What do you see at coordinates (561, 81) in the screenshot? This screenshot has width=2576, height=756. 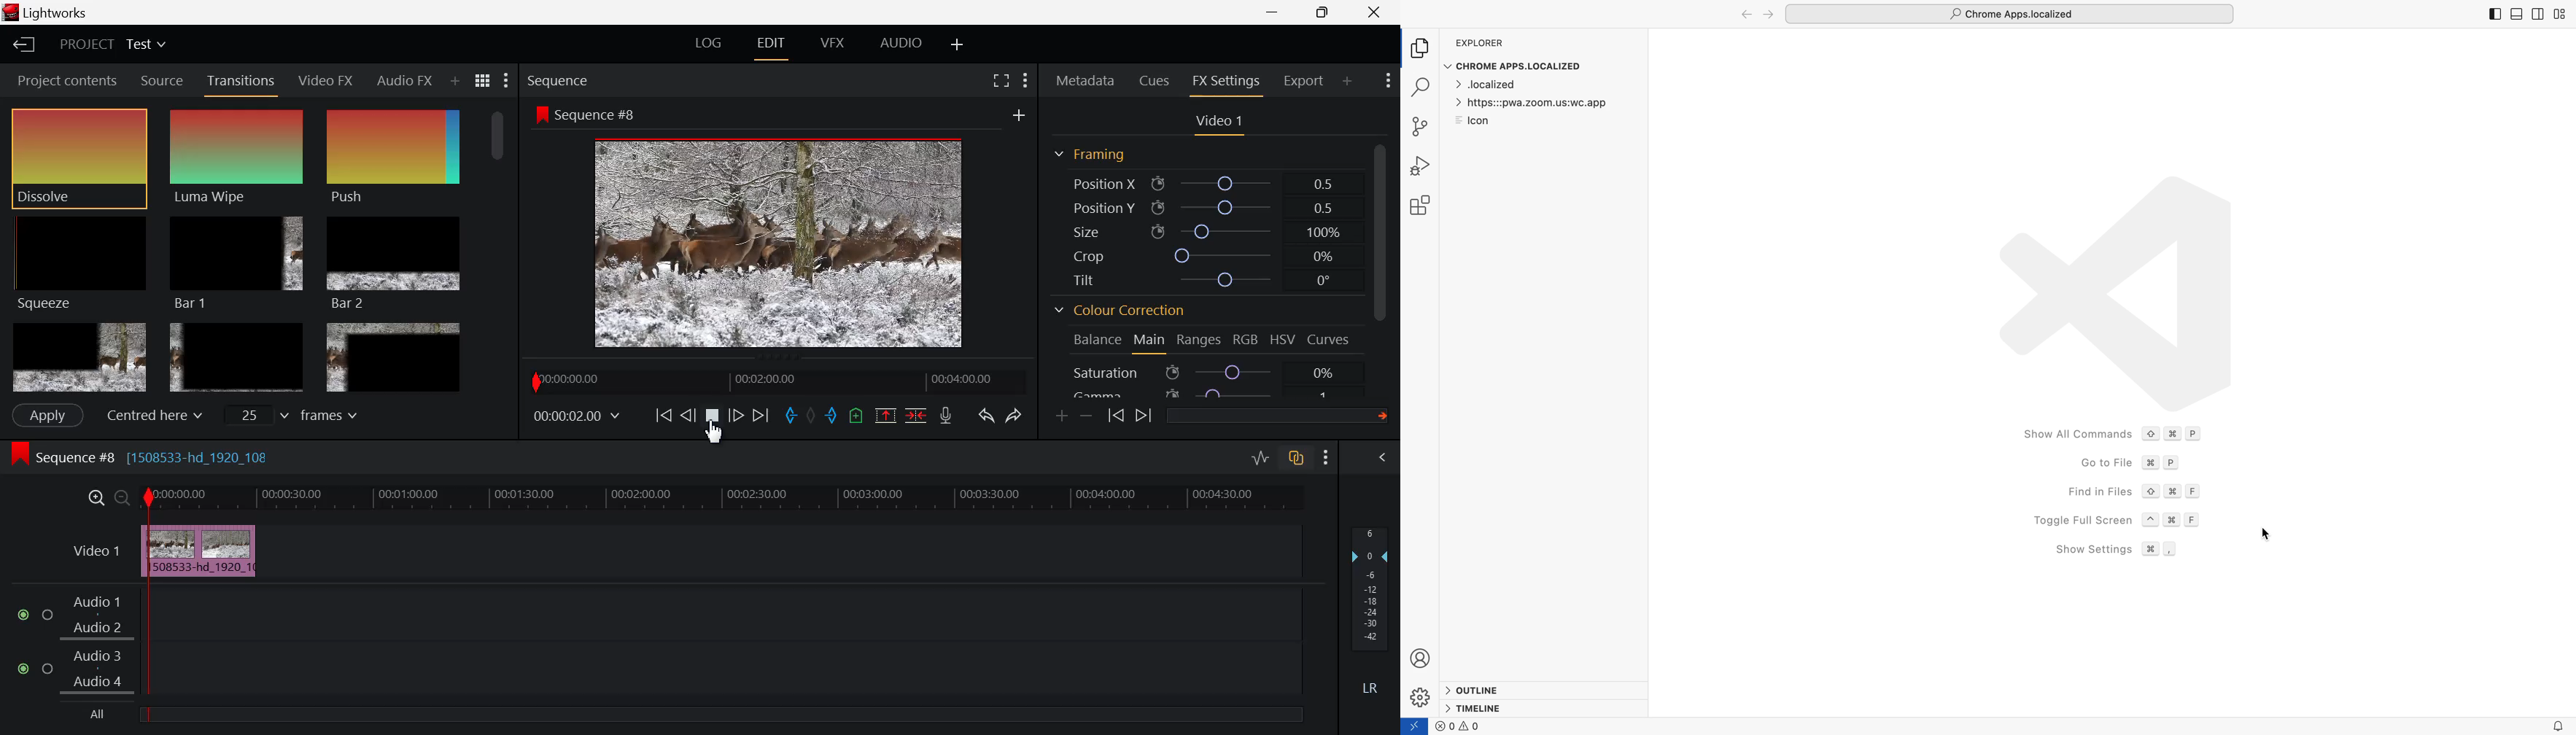 I see `Sequence ` at bounding box center [561, 81].